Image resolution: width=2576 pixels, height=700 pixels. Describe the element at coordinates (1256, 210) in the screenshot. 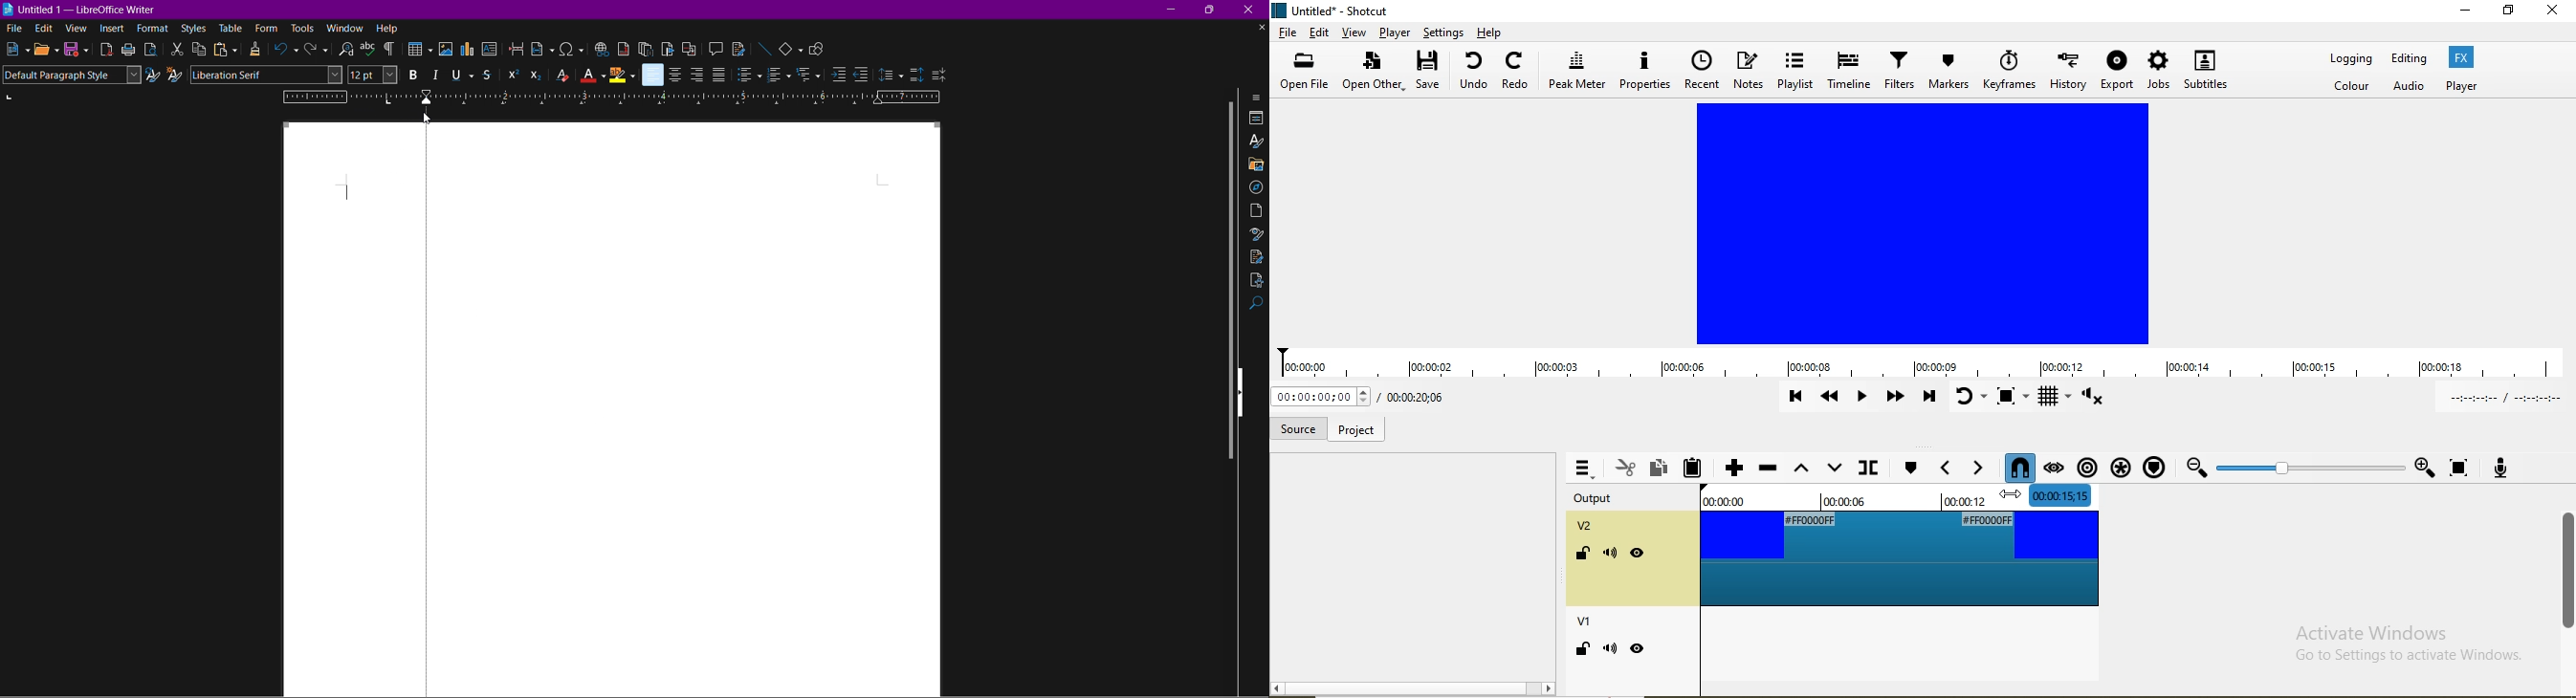

I see `Page` at that location.